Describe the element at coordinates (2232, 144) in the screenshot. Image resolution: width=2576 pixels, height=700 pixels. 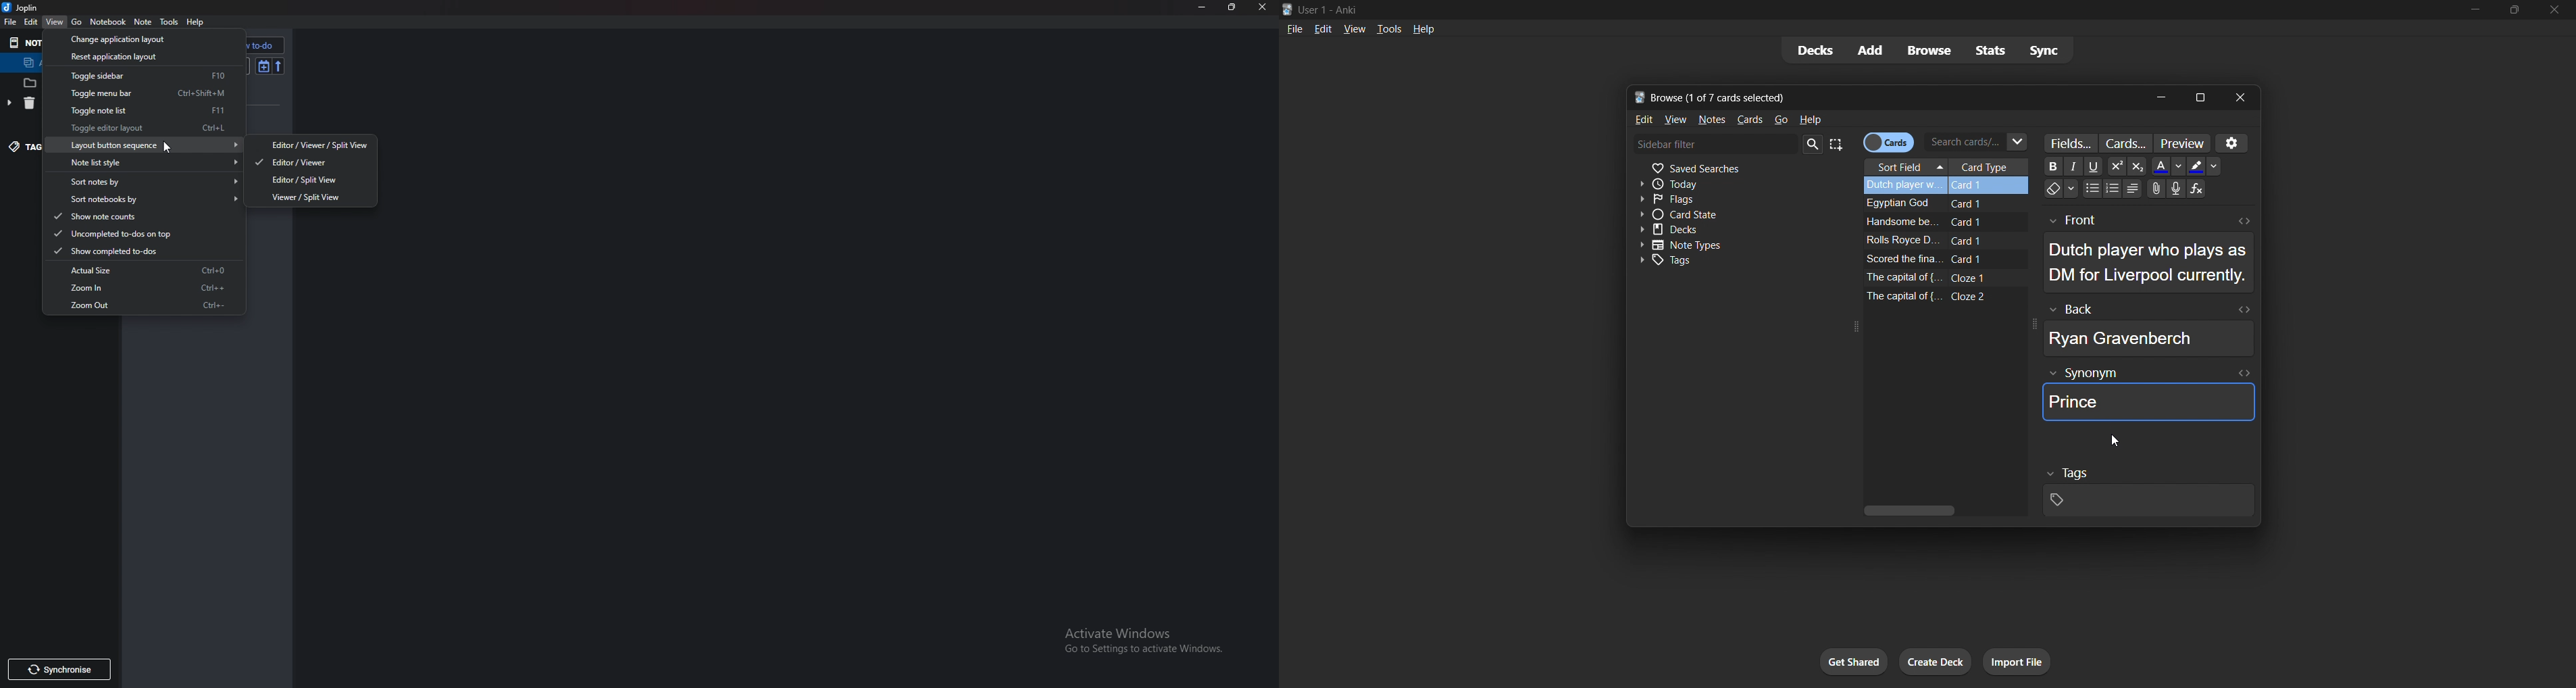
I see `settings` at that location.